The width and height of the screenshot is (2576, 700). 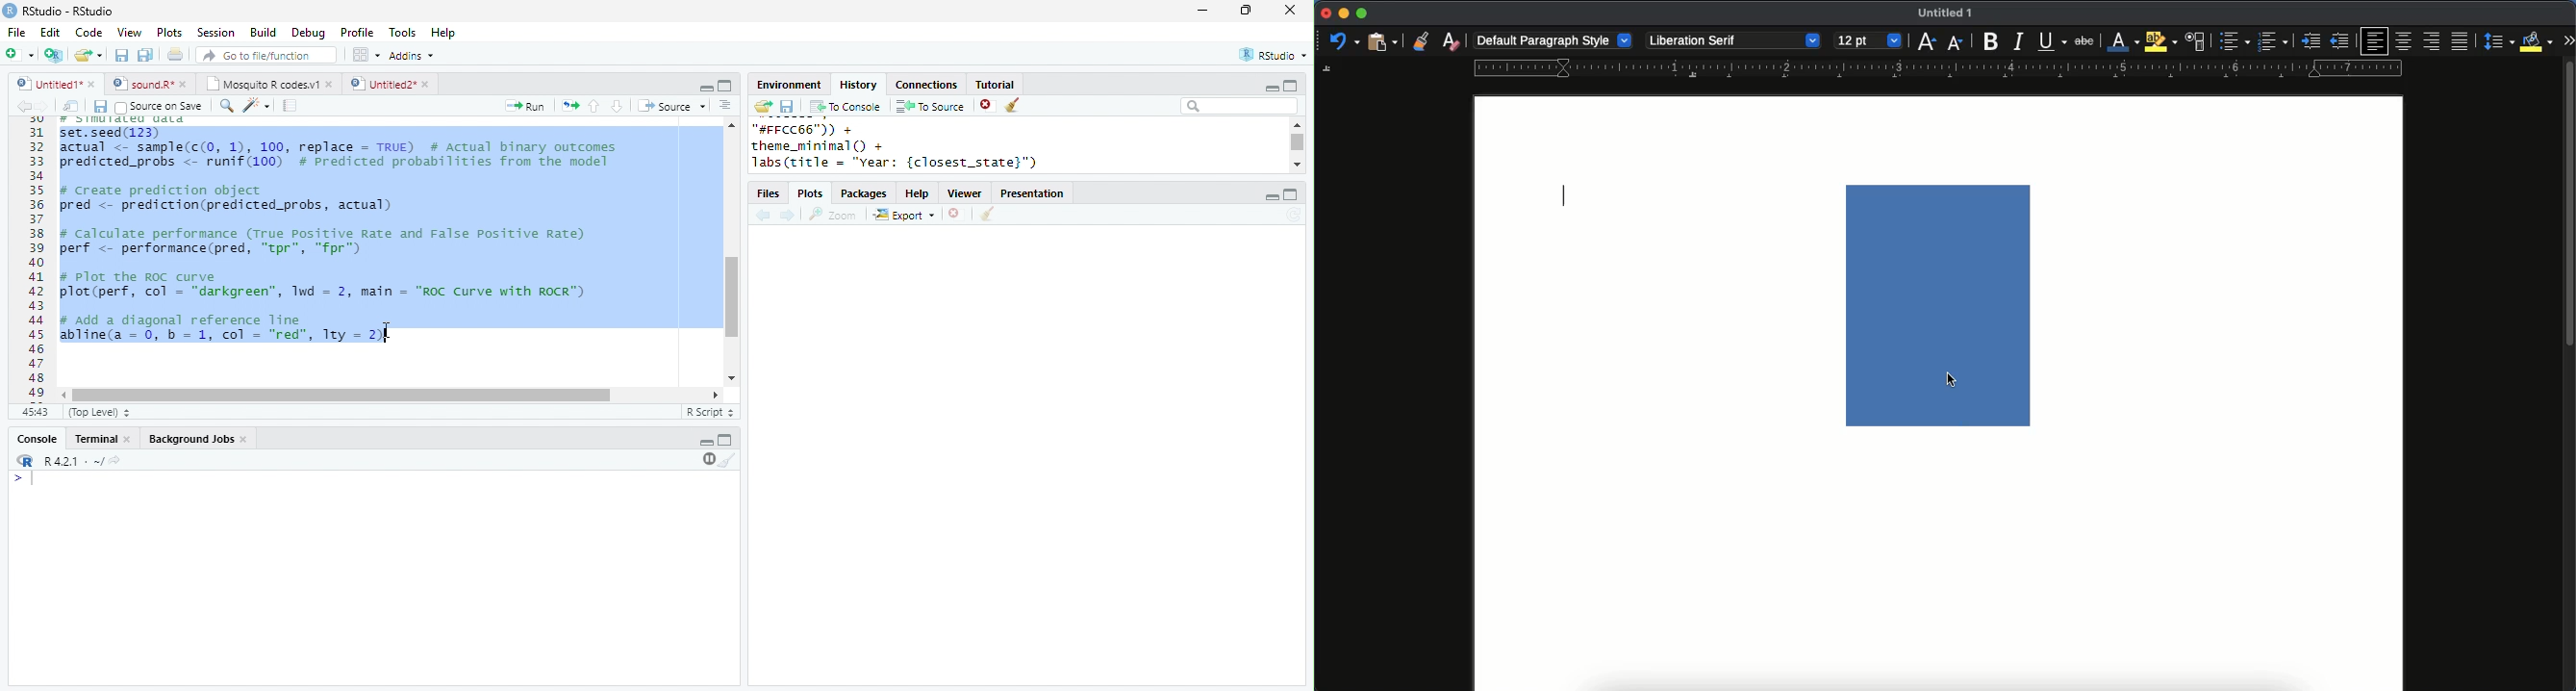 What do you see at coordinates (593, 106) in the screenshot?
I see `up` at bounding box center [593, 106].